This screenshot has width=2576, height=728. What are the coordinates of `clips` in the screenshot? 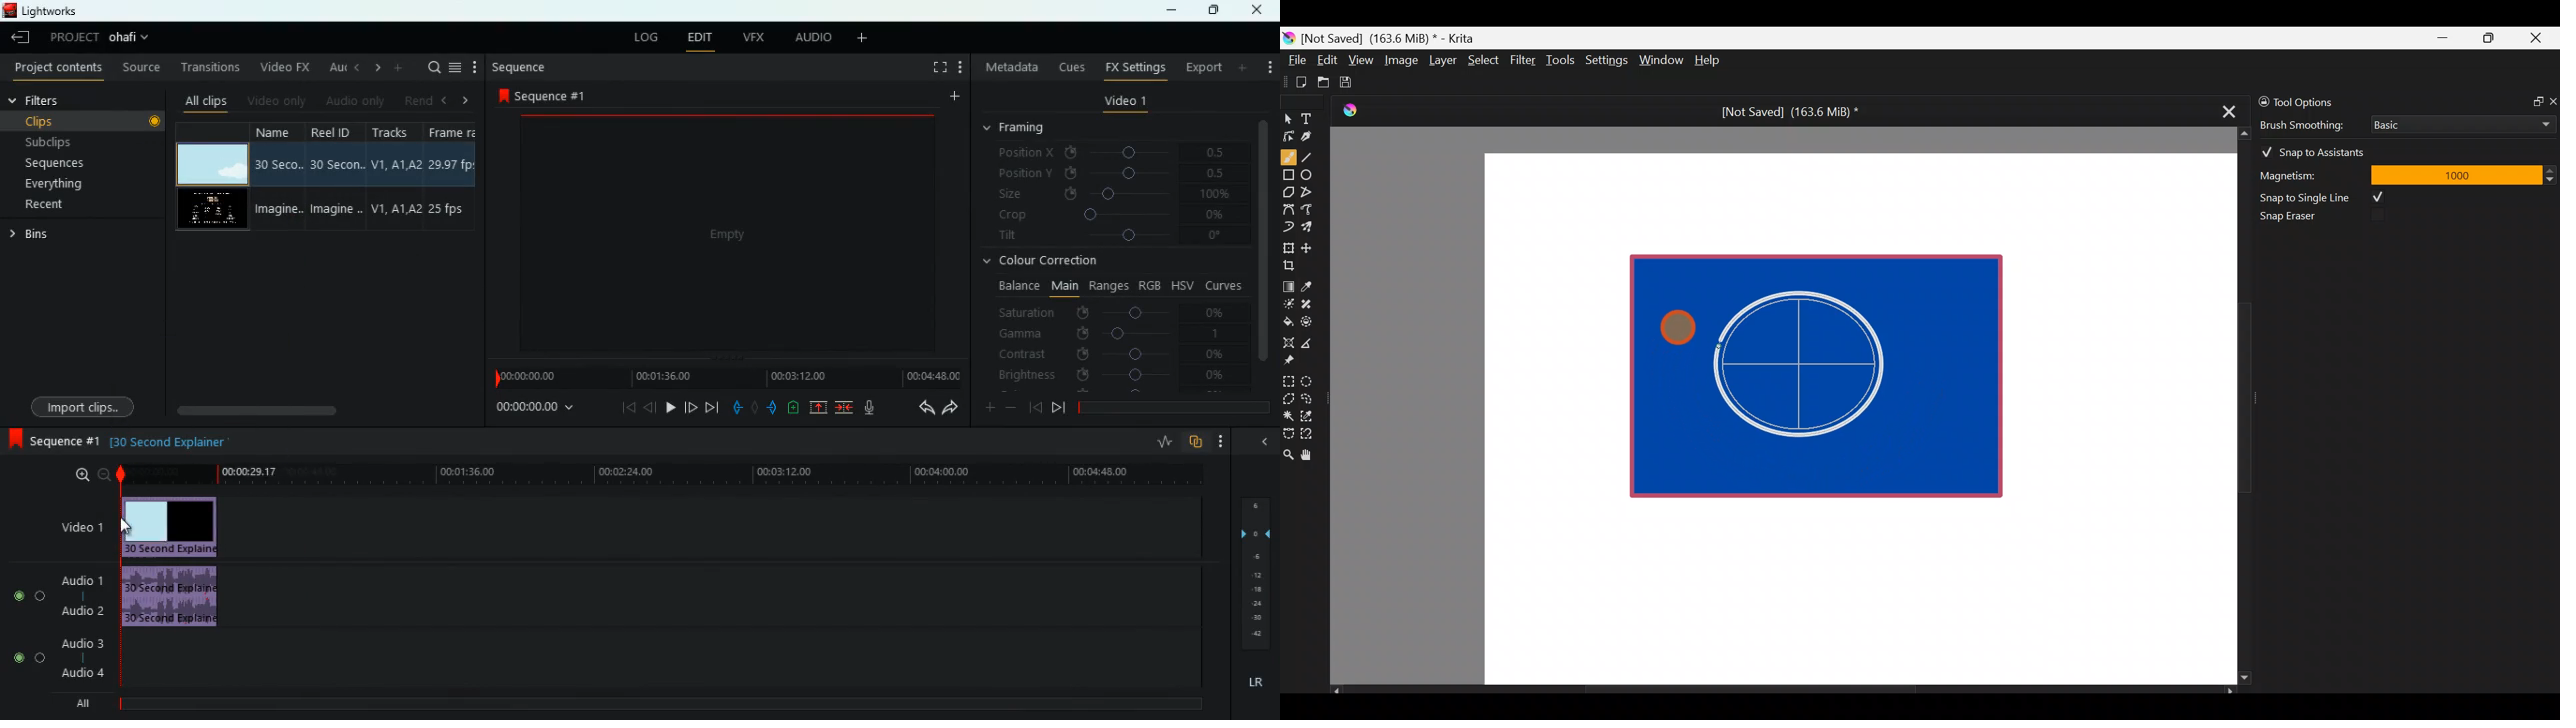 It's located at (74, 121).